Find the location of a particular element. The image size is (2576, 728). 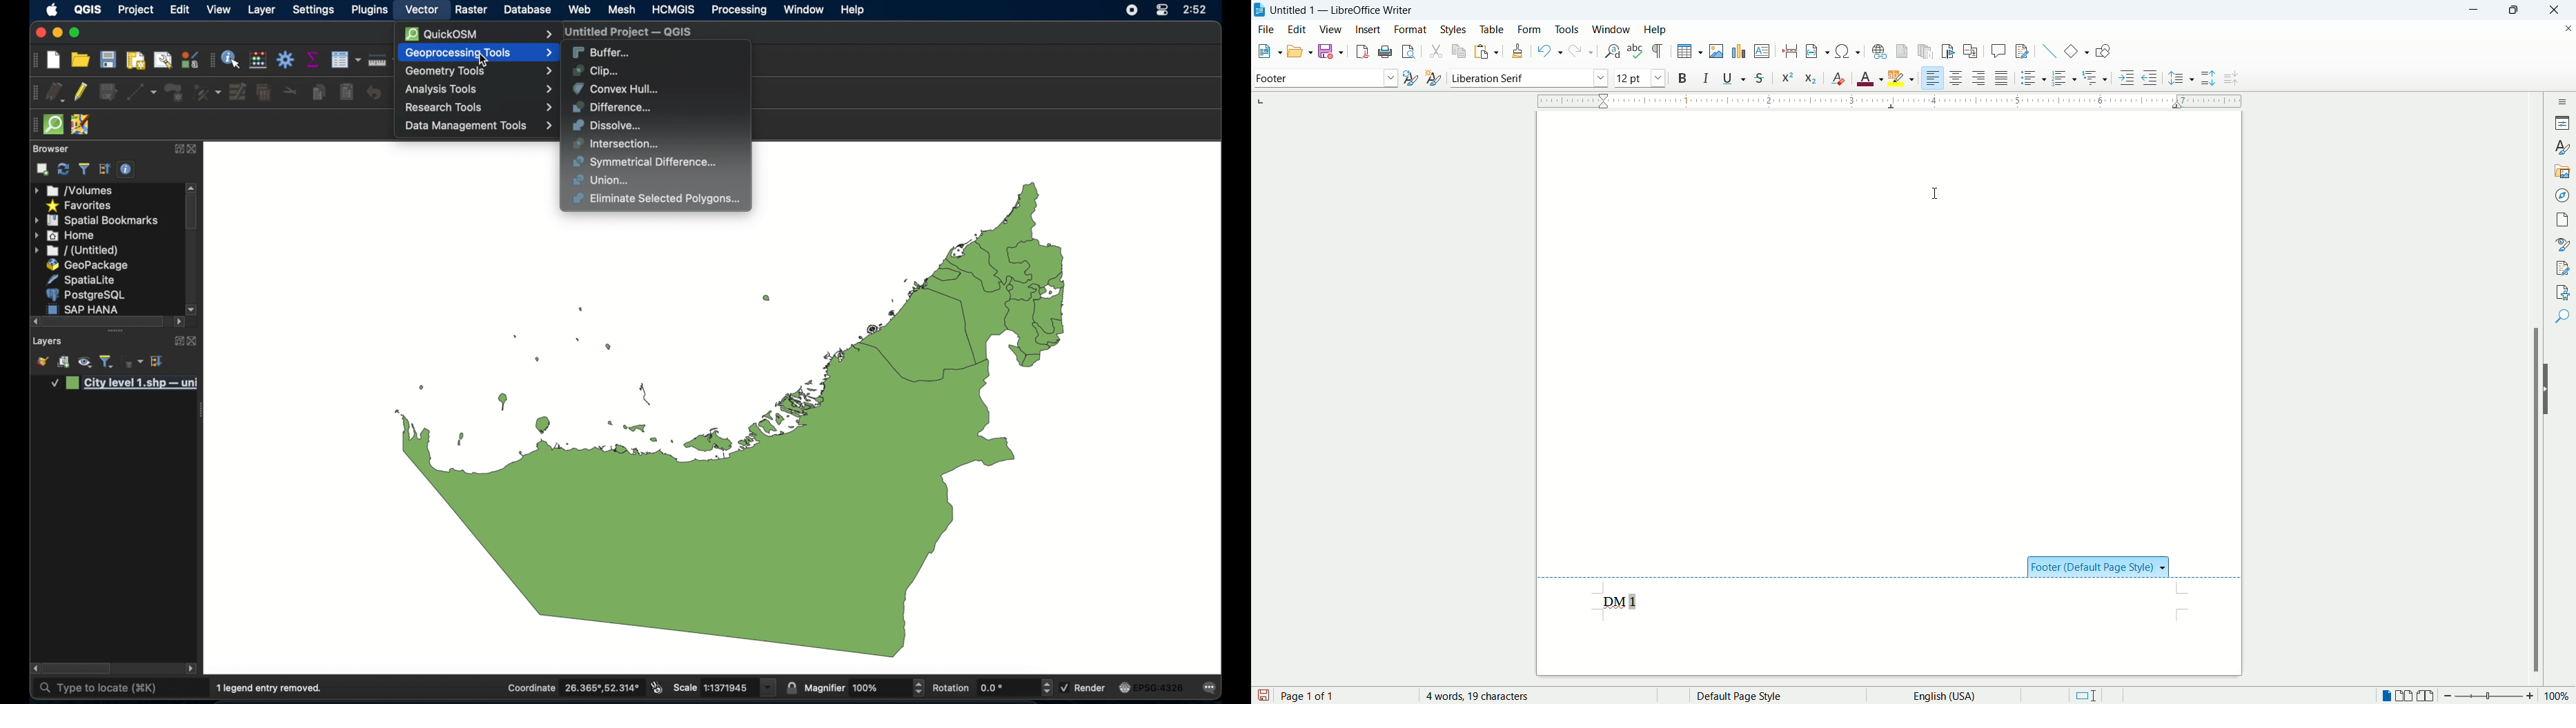

filter legend is located at coordinates (107, 362).